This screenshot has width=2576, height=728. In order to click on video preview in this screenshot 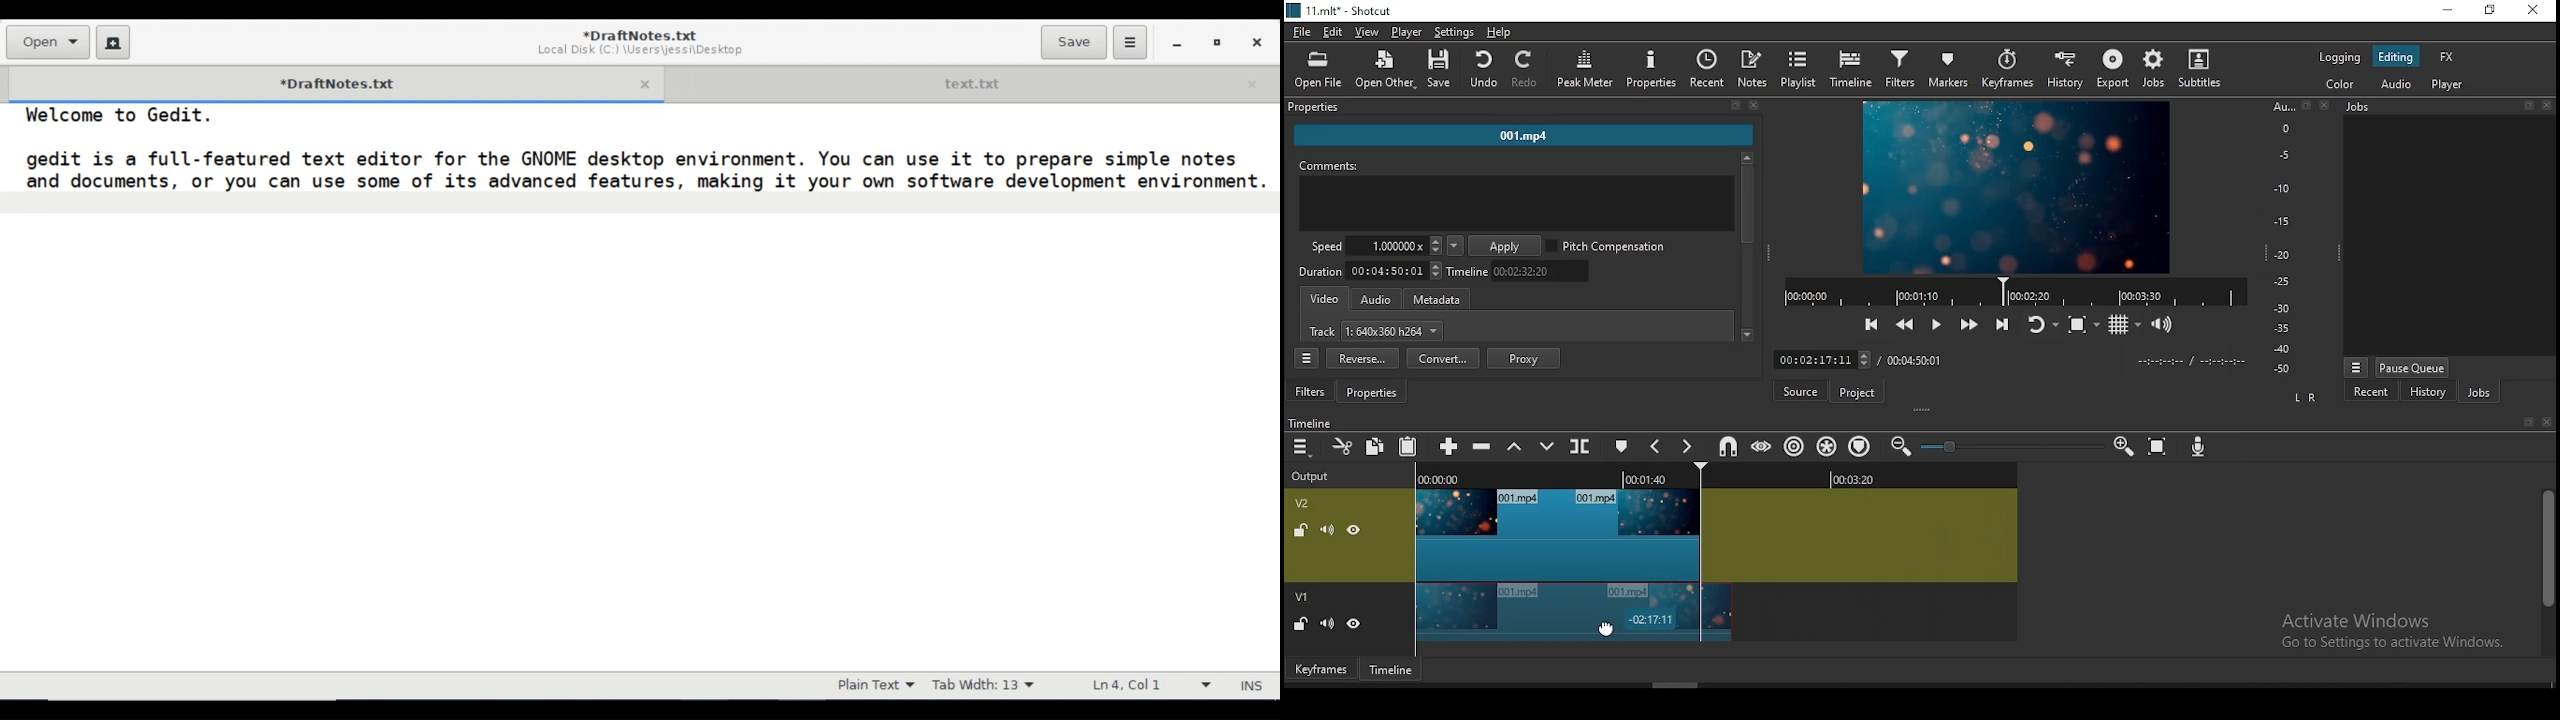, I will do `click(2014, 189)`.